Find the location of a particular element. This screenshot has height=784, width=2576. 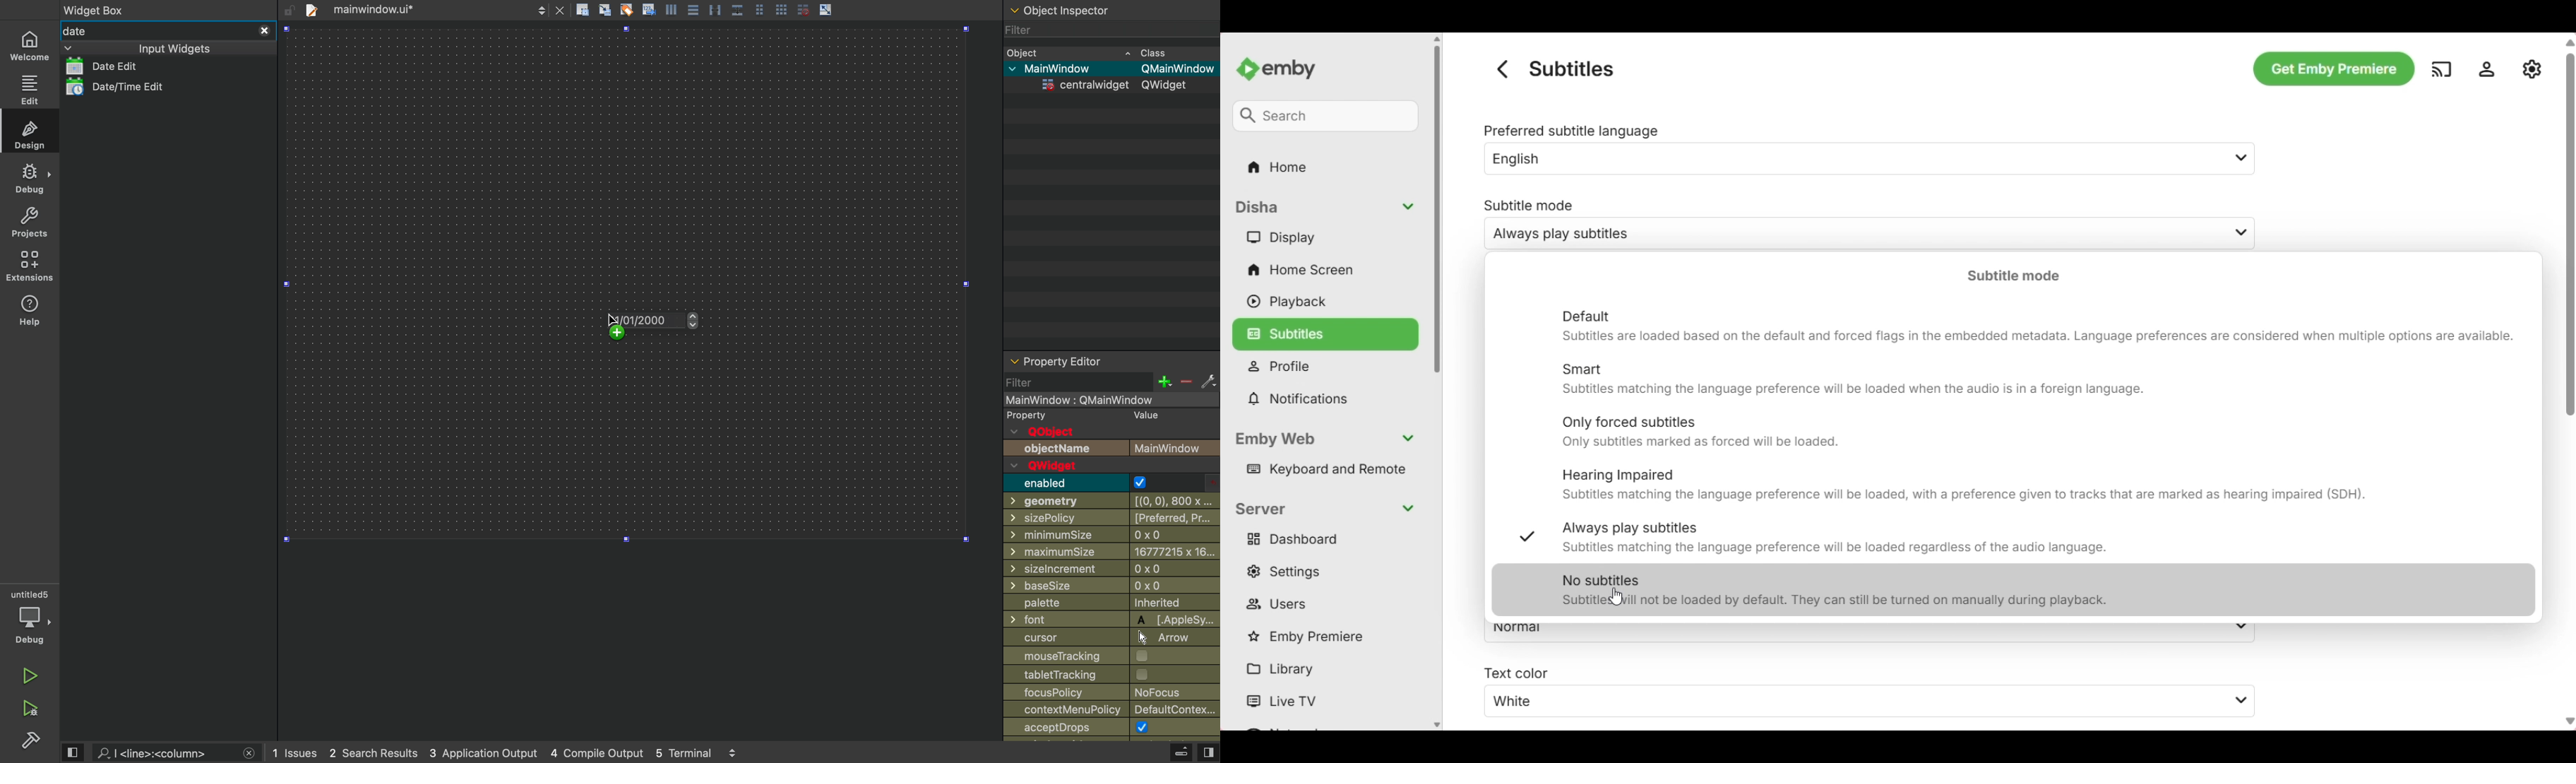

font is located at coordinates (1114, 620).